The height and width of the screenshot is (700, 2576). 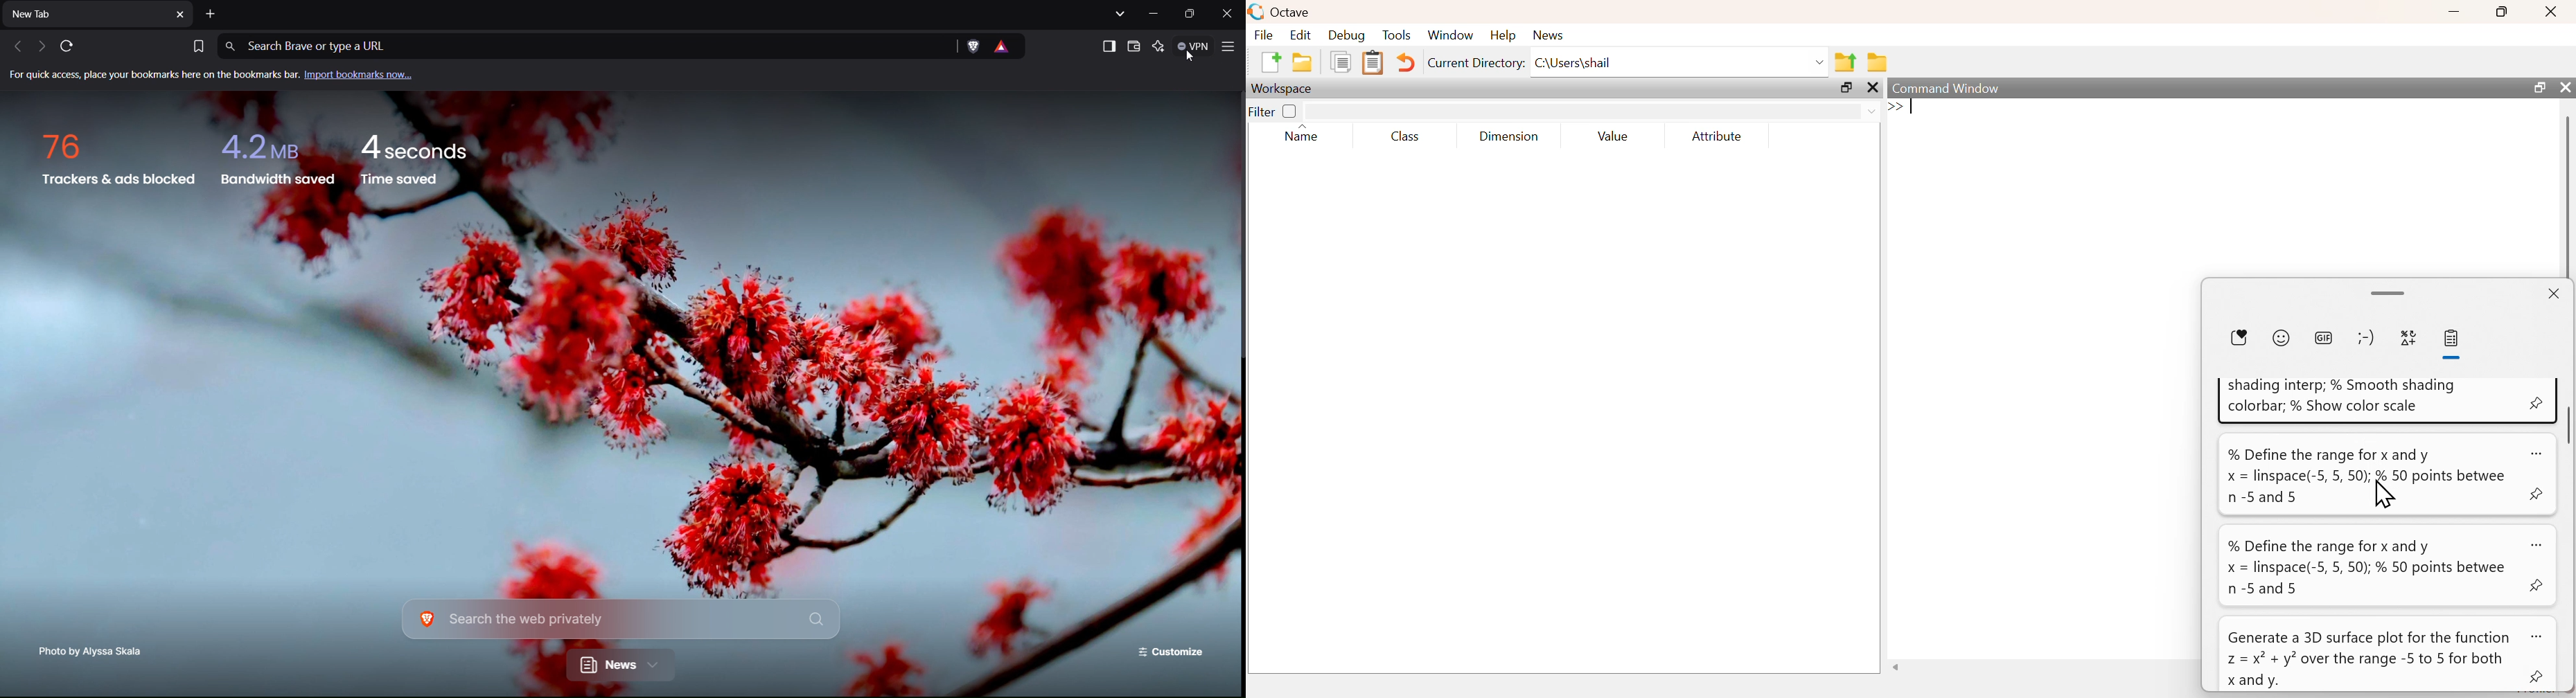 I want to click on Dropdown, so click(x=1821, y=63).